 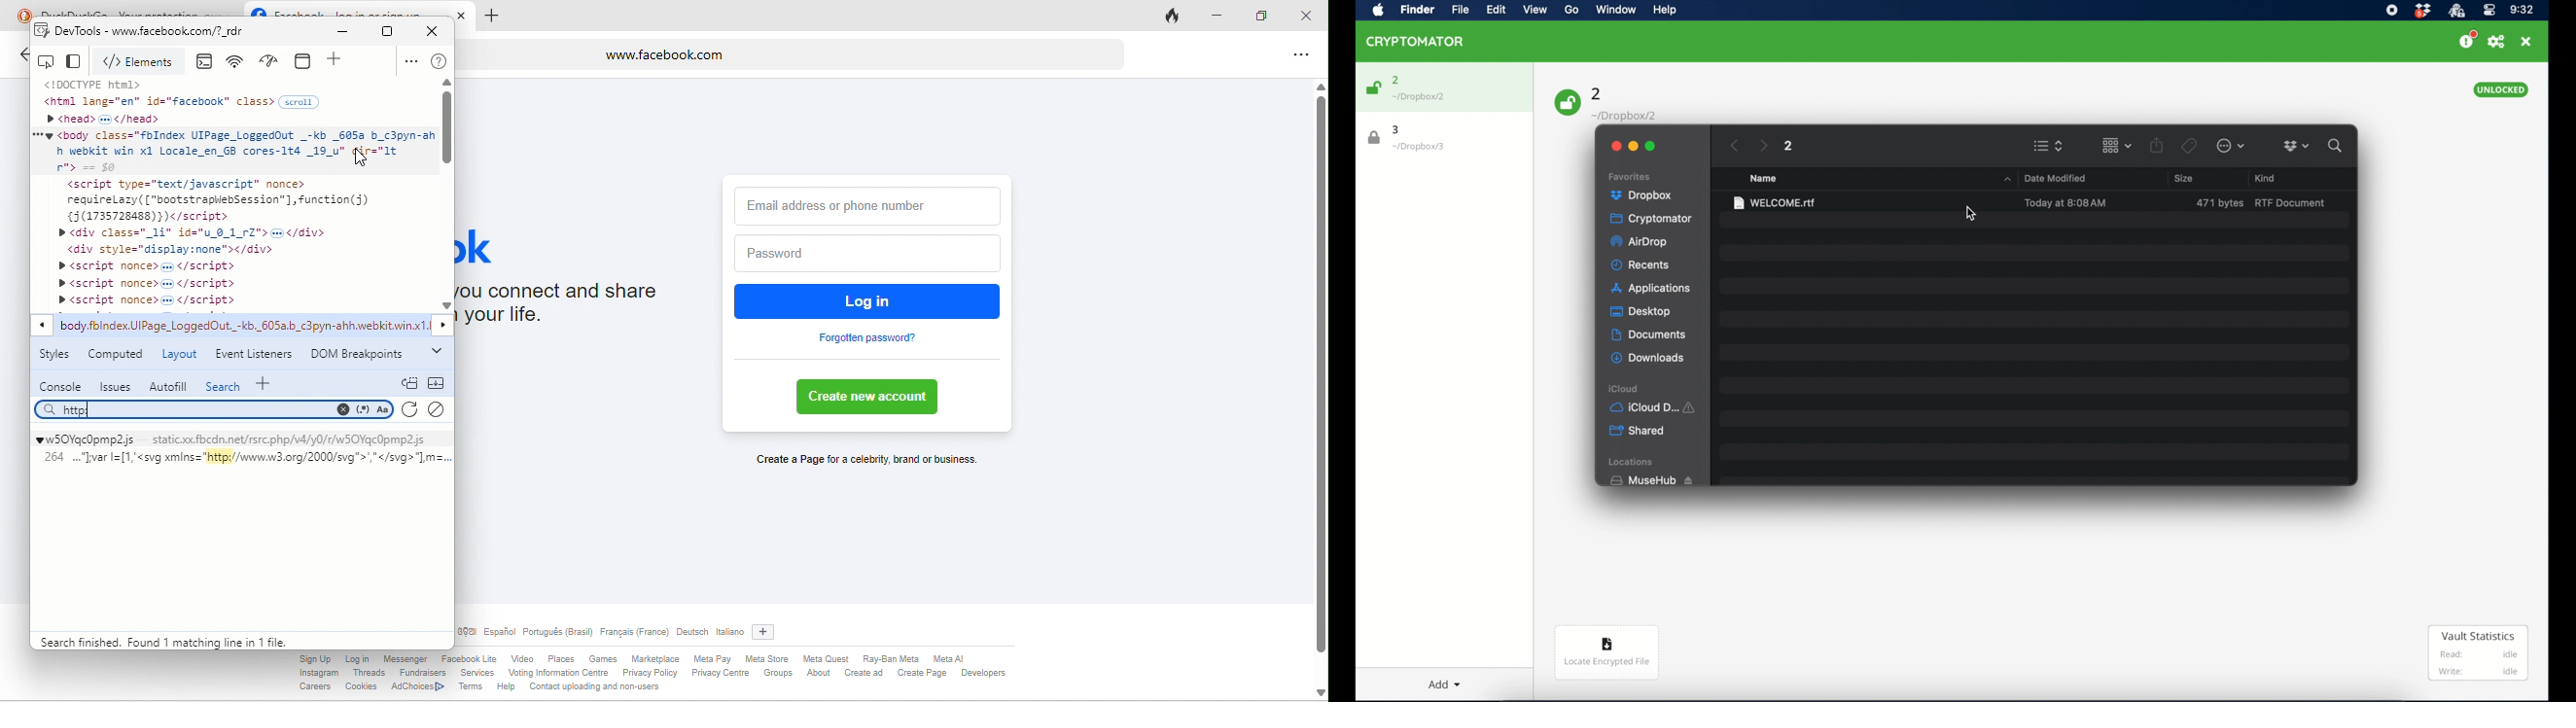 What do you see at coordinates (793, 53) in the screenshot?
I see `www.facebook.com` at bounding box center [793, 53].